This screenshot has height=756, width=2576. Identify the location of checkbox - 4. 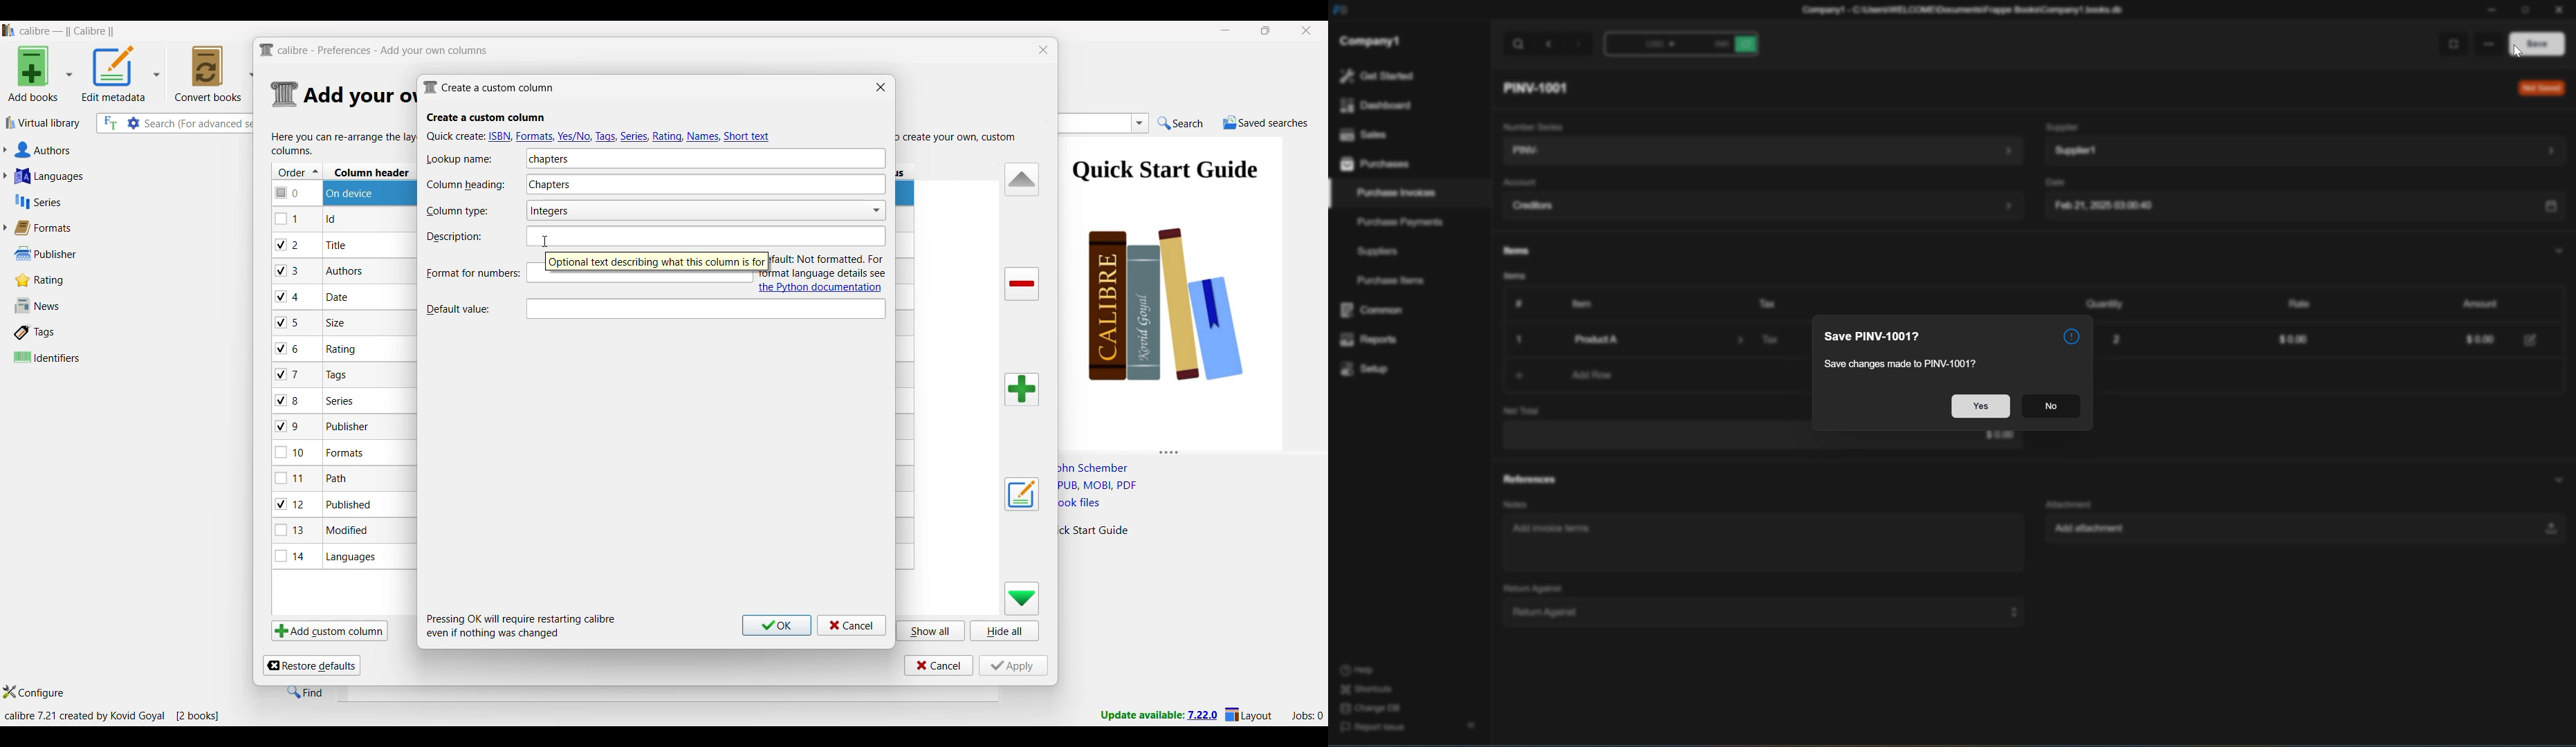
(288, 296).